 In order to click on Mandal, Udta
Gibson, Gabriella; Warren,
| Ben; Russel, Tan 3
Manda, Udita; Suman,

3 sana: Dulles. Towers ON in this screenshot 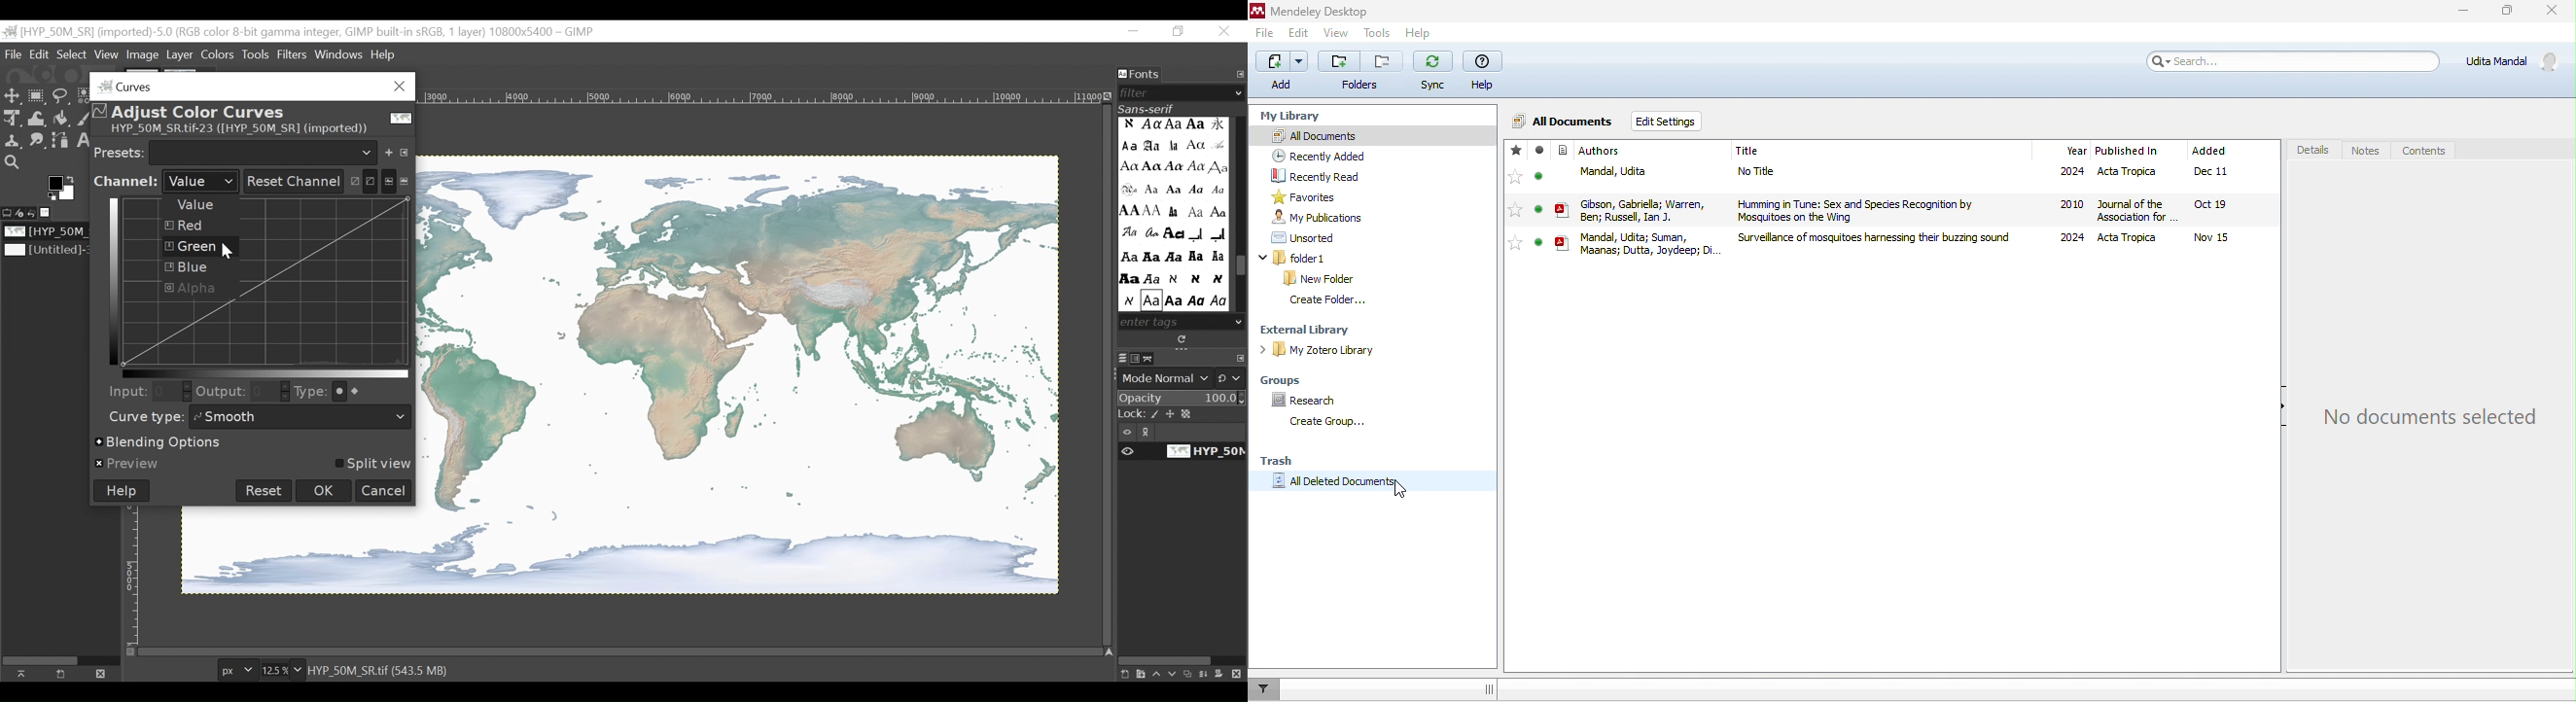, I will do `click(1637, 209)`.